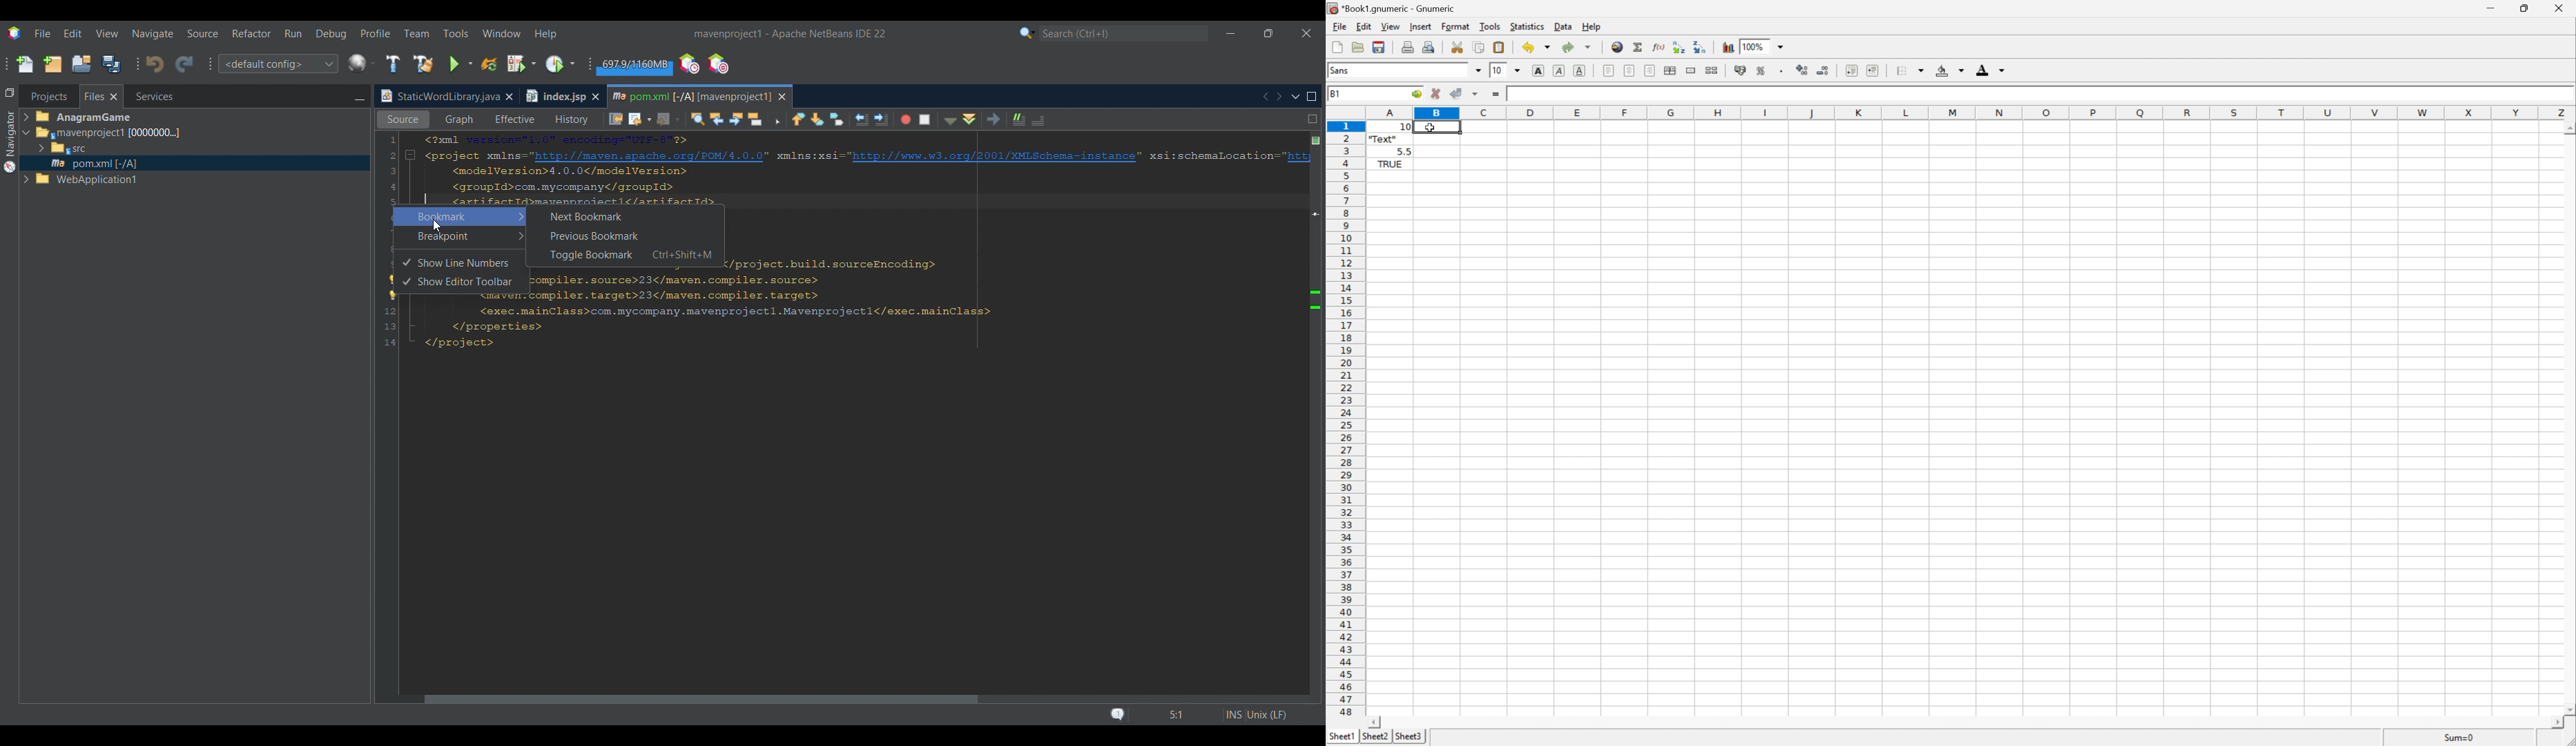 This screenshot has height=756, width=2576. Describe the element at coordinates (1561, 26) in the screenshot. I see `Data` at that location.